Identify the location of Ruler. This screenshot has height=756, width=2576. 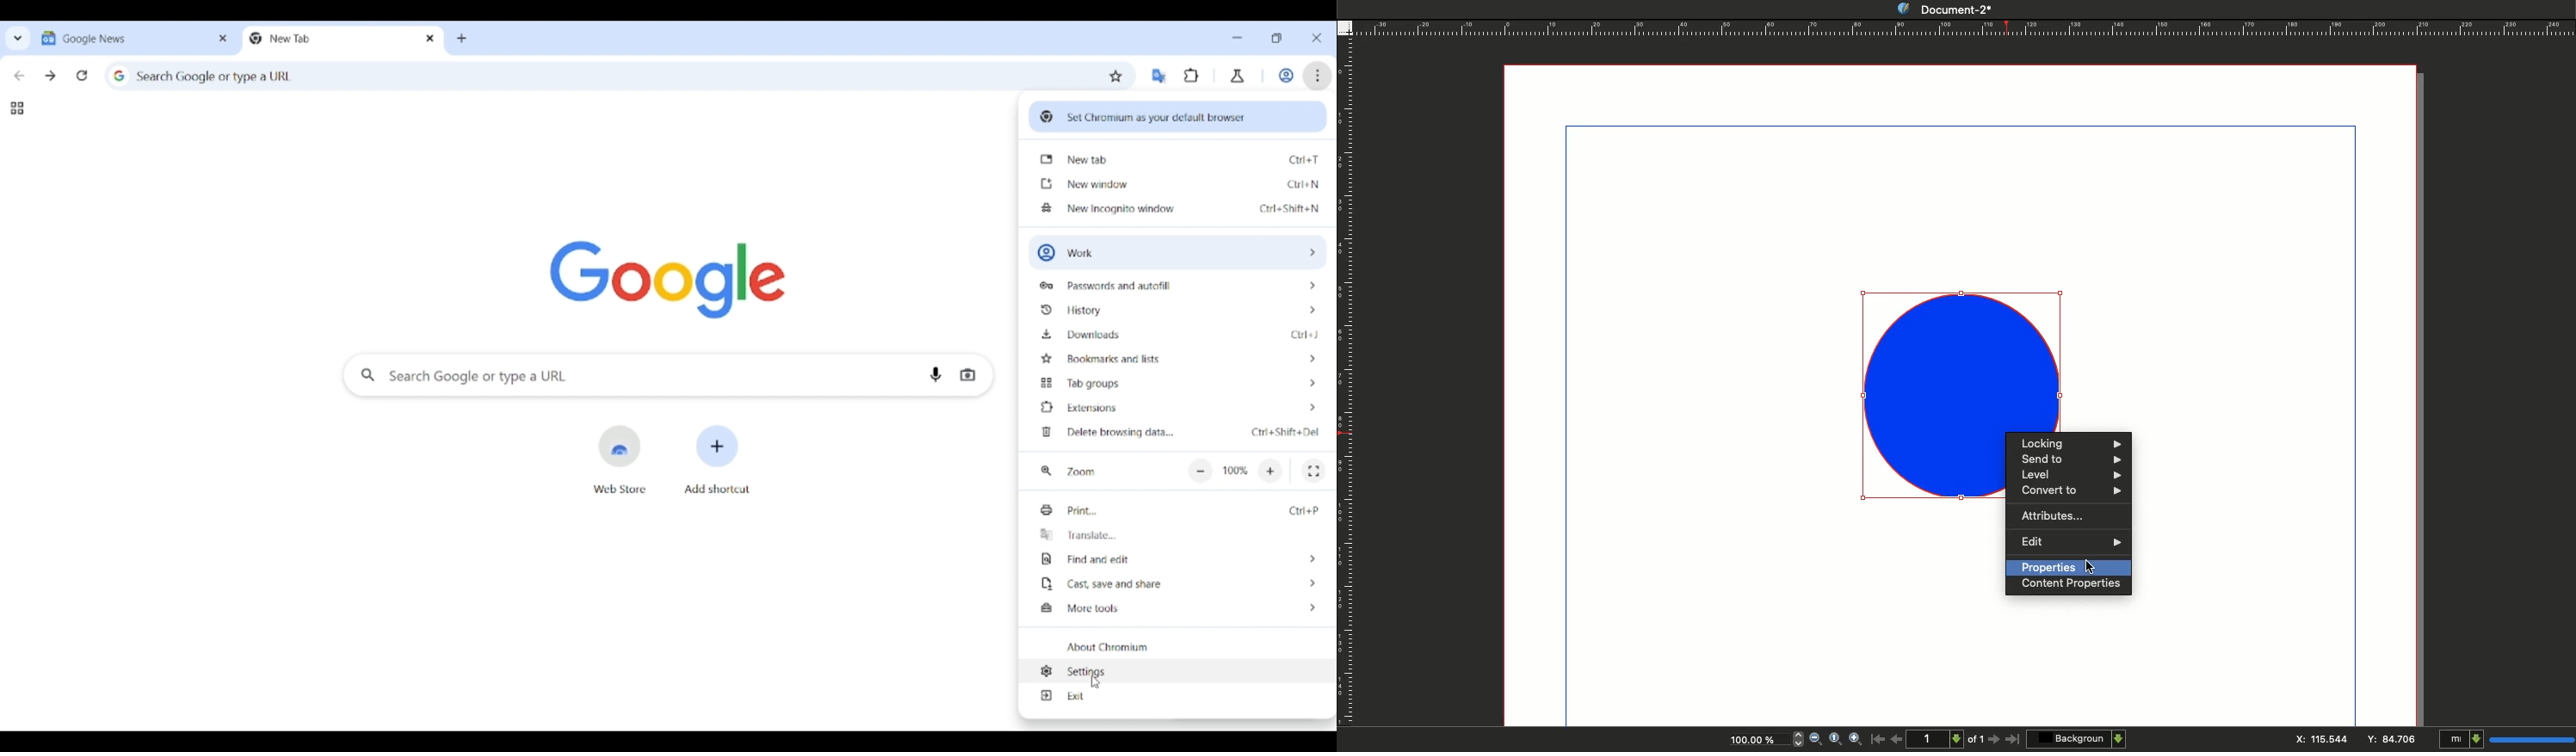
(1964, 28).